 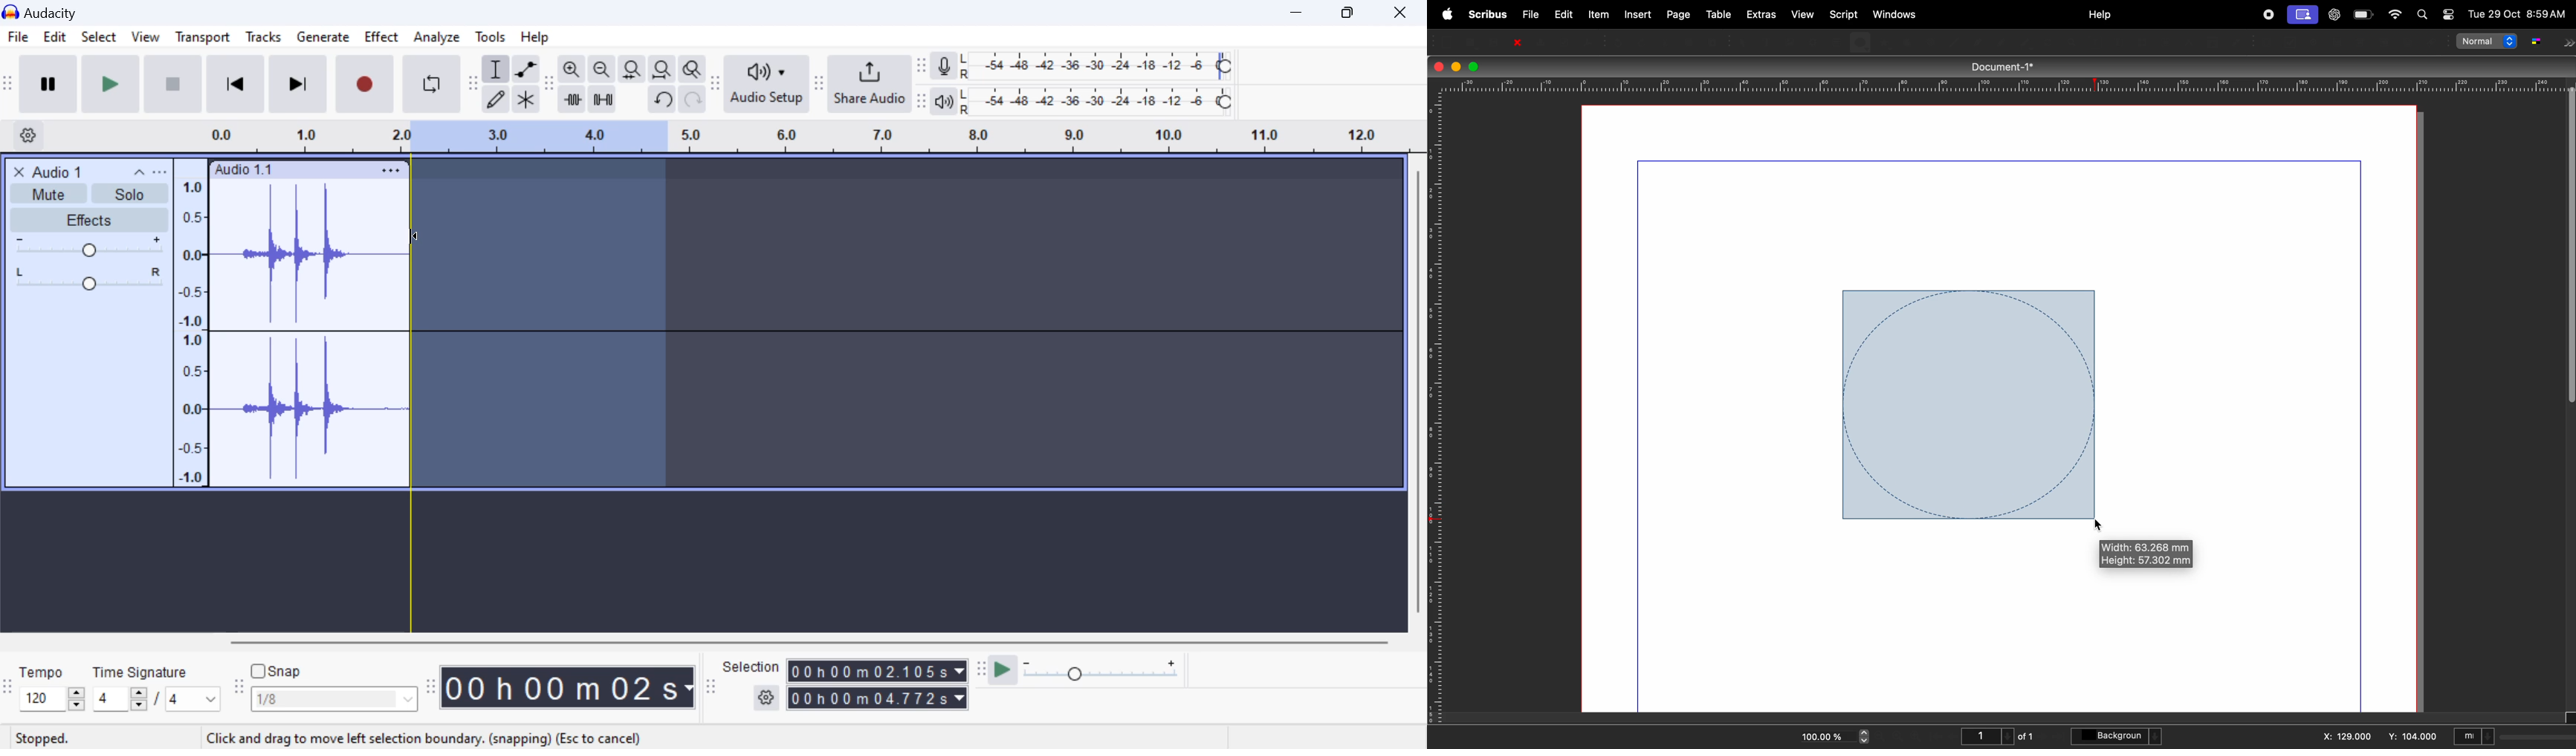 I want to click on Transport, so click(x=202, y=39).